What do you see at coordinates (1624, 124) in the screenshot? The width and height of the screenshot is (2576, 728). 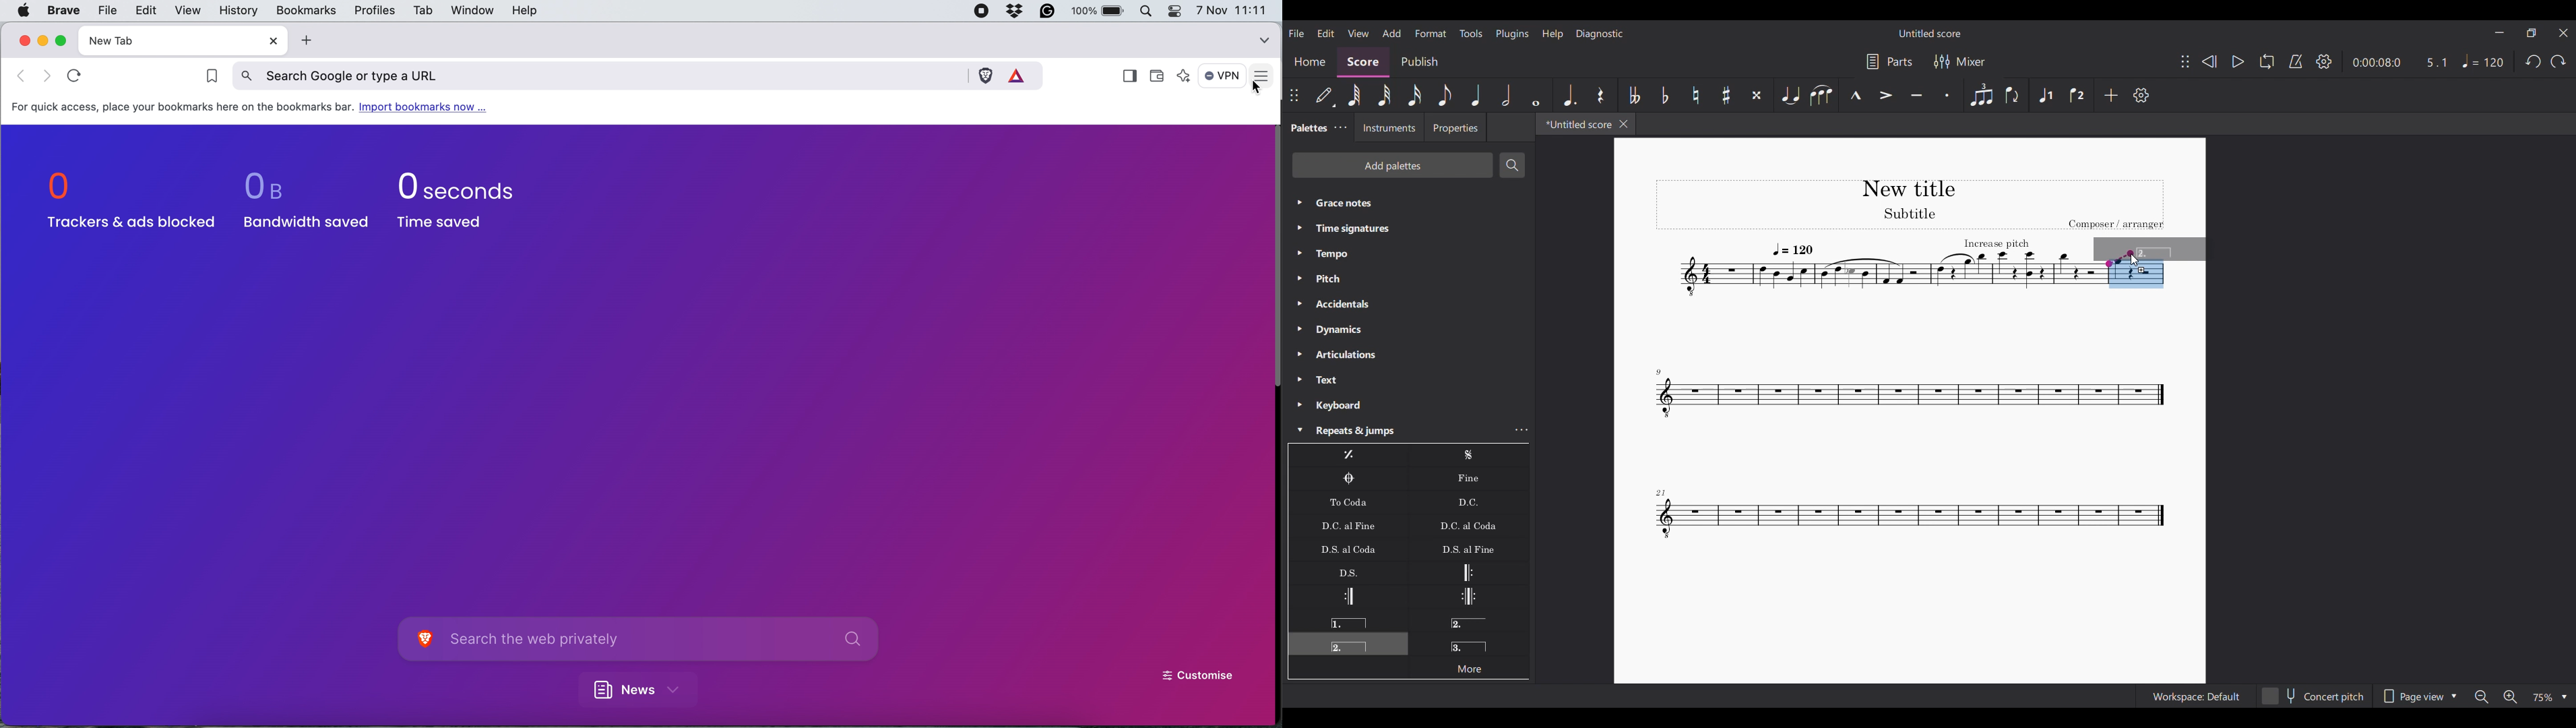 I see `Close ` at bounding box center [1624, 124].